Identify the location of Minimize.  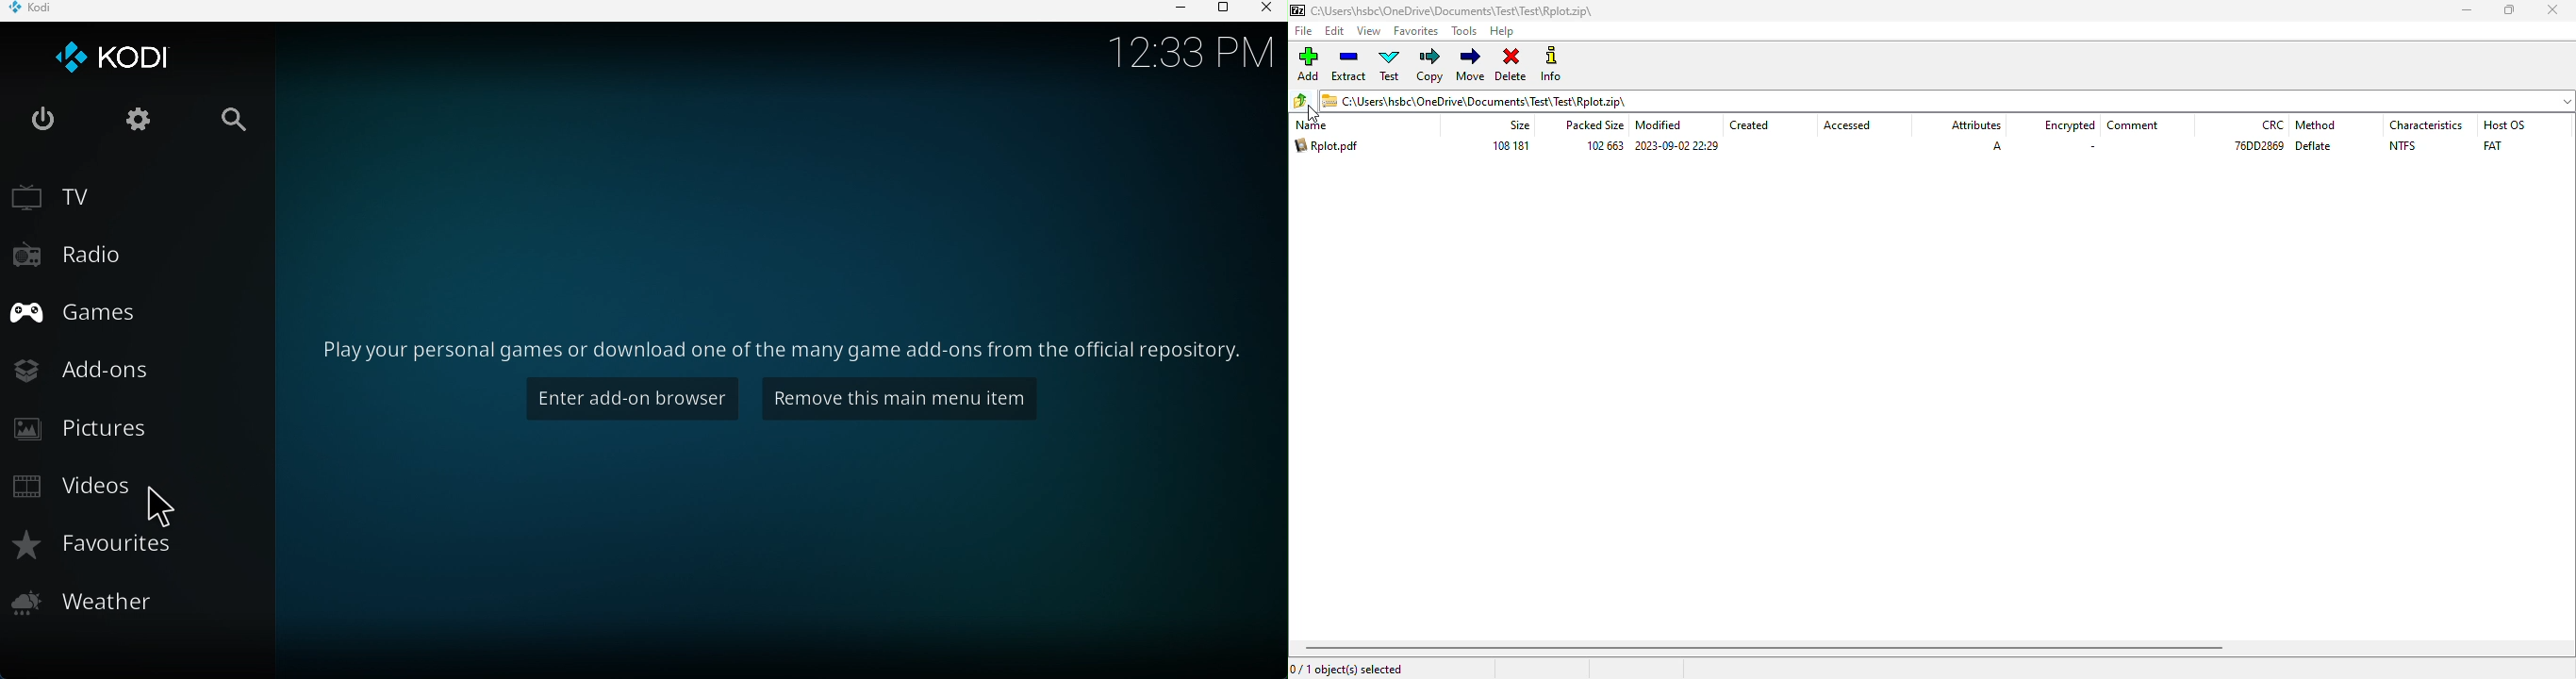
(1183, 10).